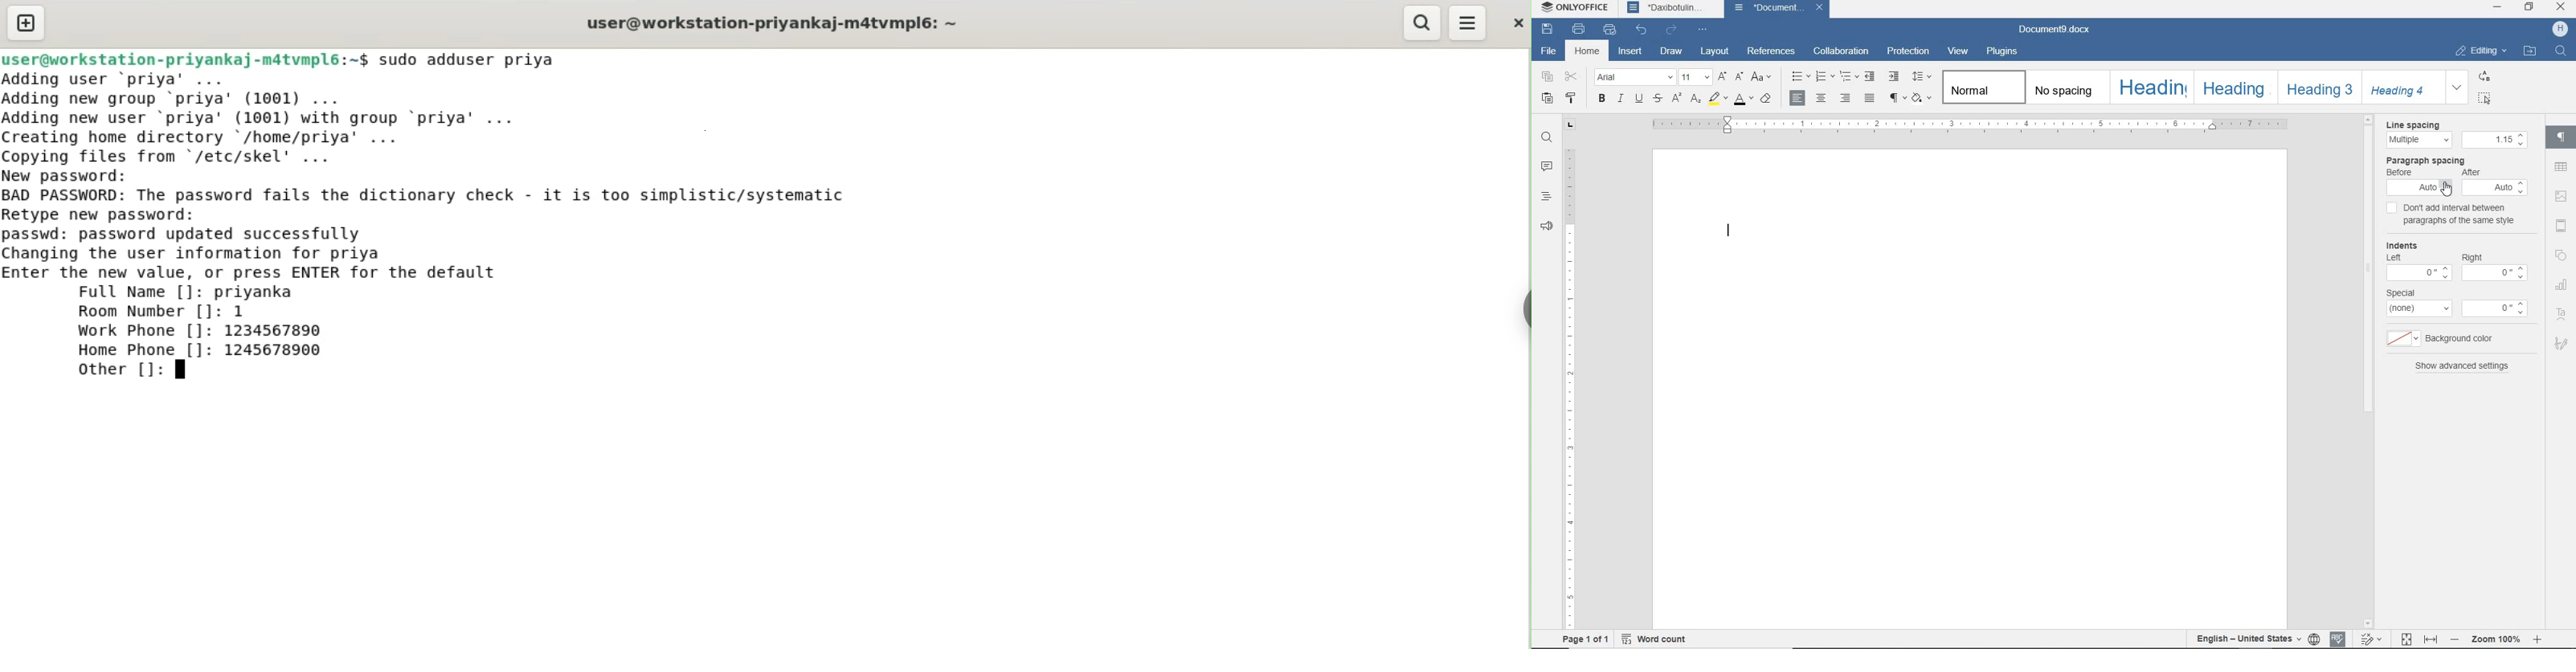 Image resolution: width=2576 pixels, height=672 pixels. I want to click on header and footer, so click(2561, 225).